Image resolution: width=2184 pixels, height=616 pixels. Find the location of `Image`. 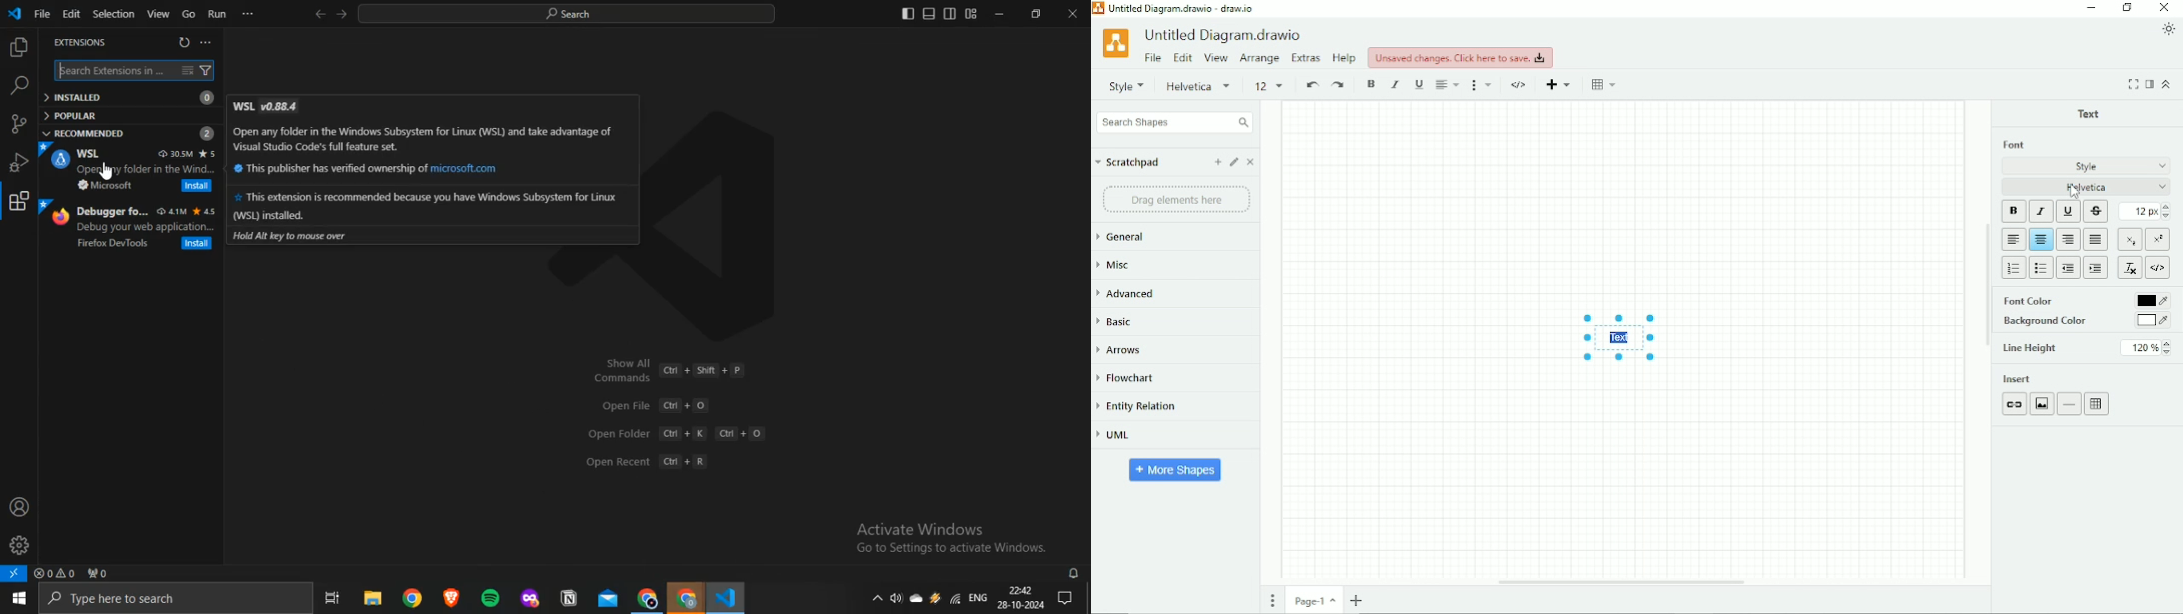

Image is located at coordinates (2042, 404).